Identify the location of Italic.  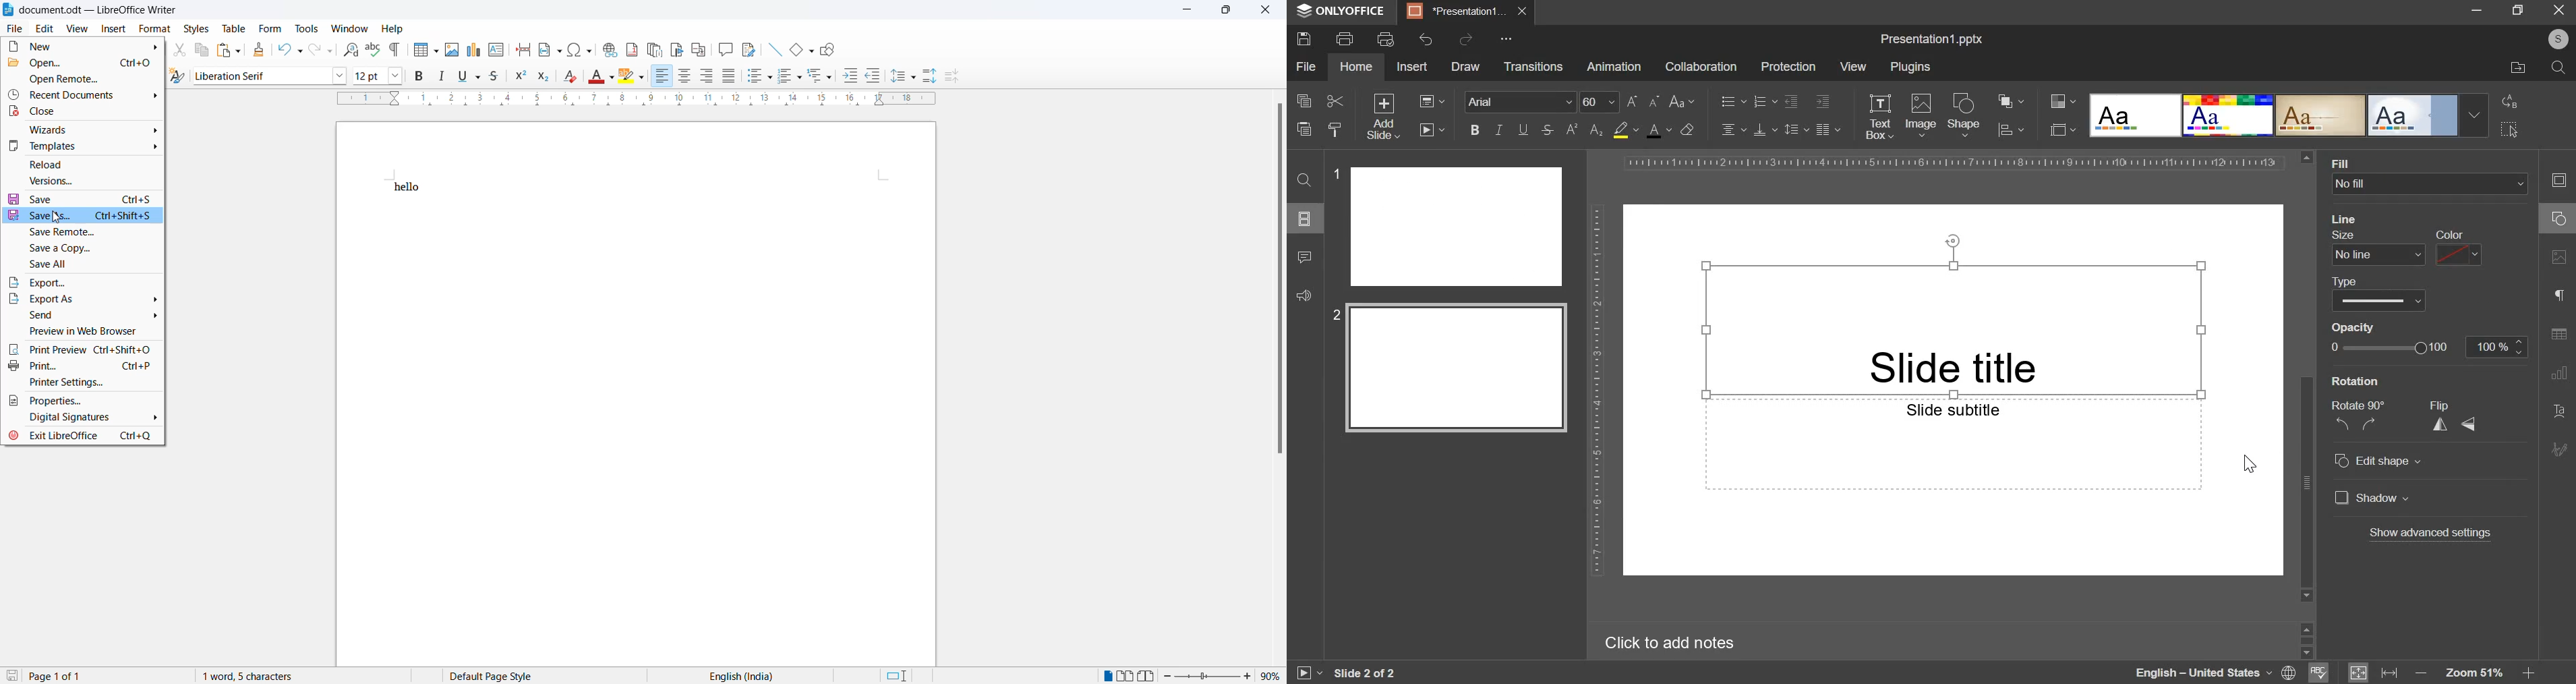
(441, 78).